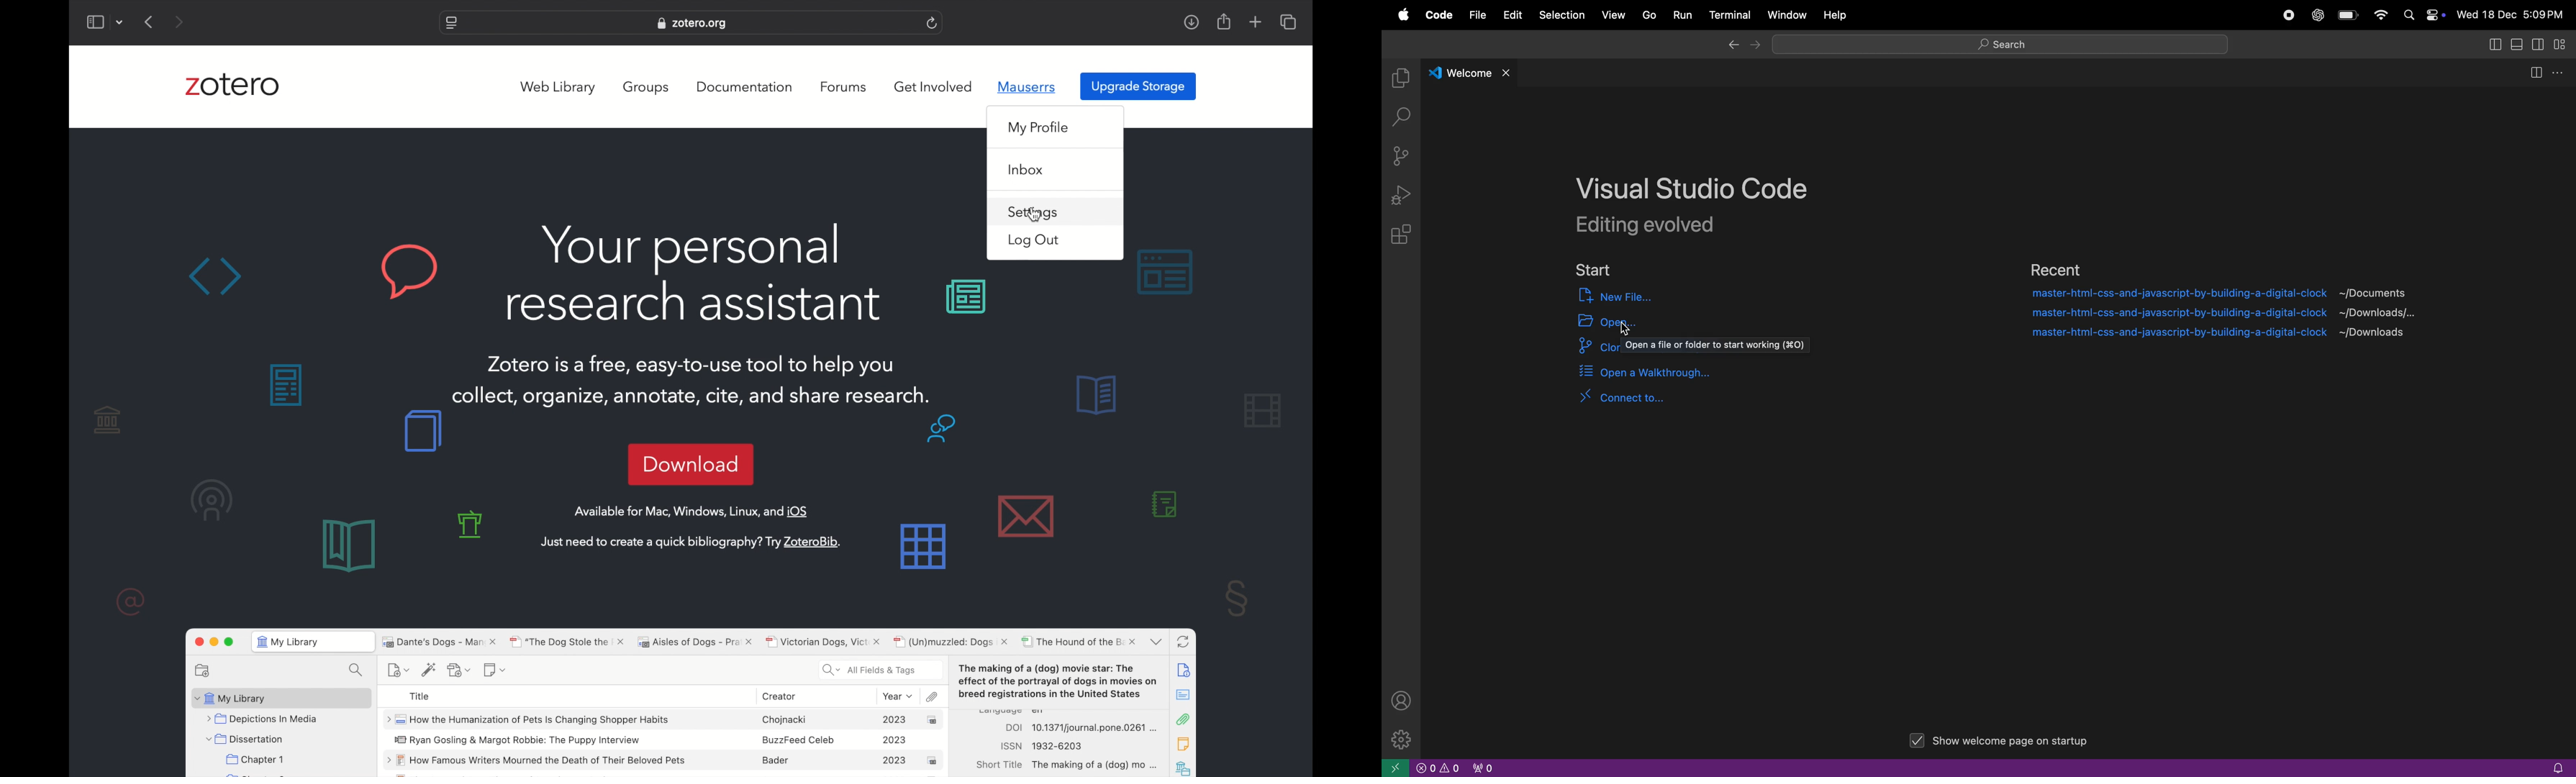 This screenshot has height=784, width=2576. Describe the element at coordinates (2540, 44) in the screenshot. I see `toggle secondary side panel` at that location.